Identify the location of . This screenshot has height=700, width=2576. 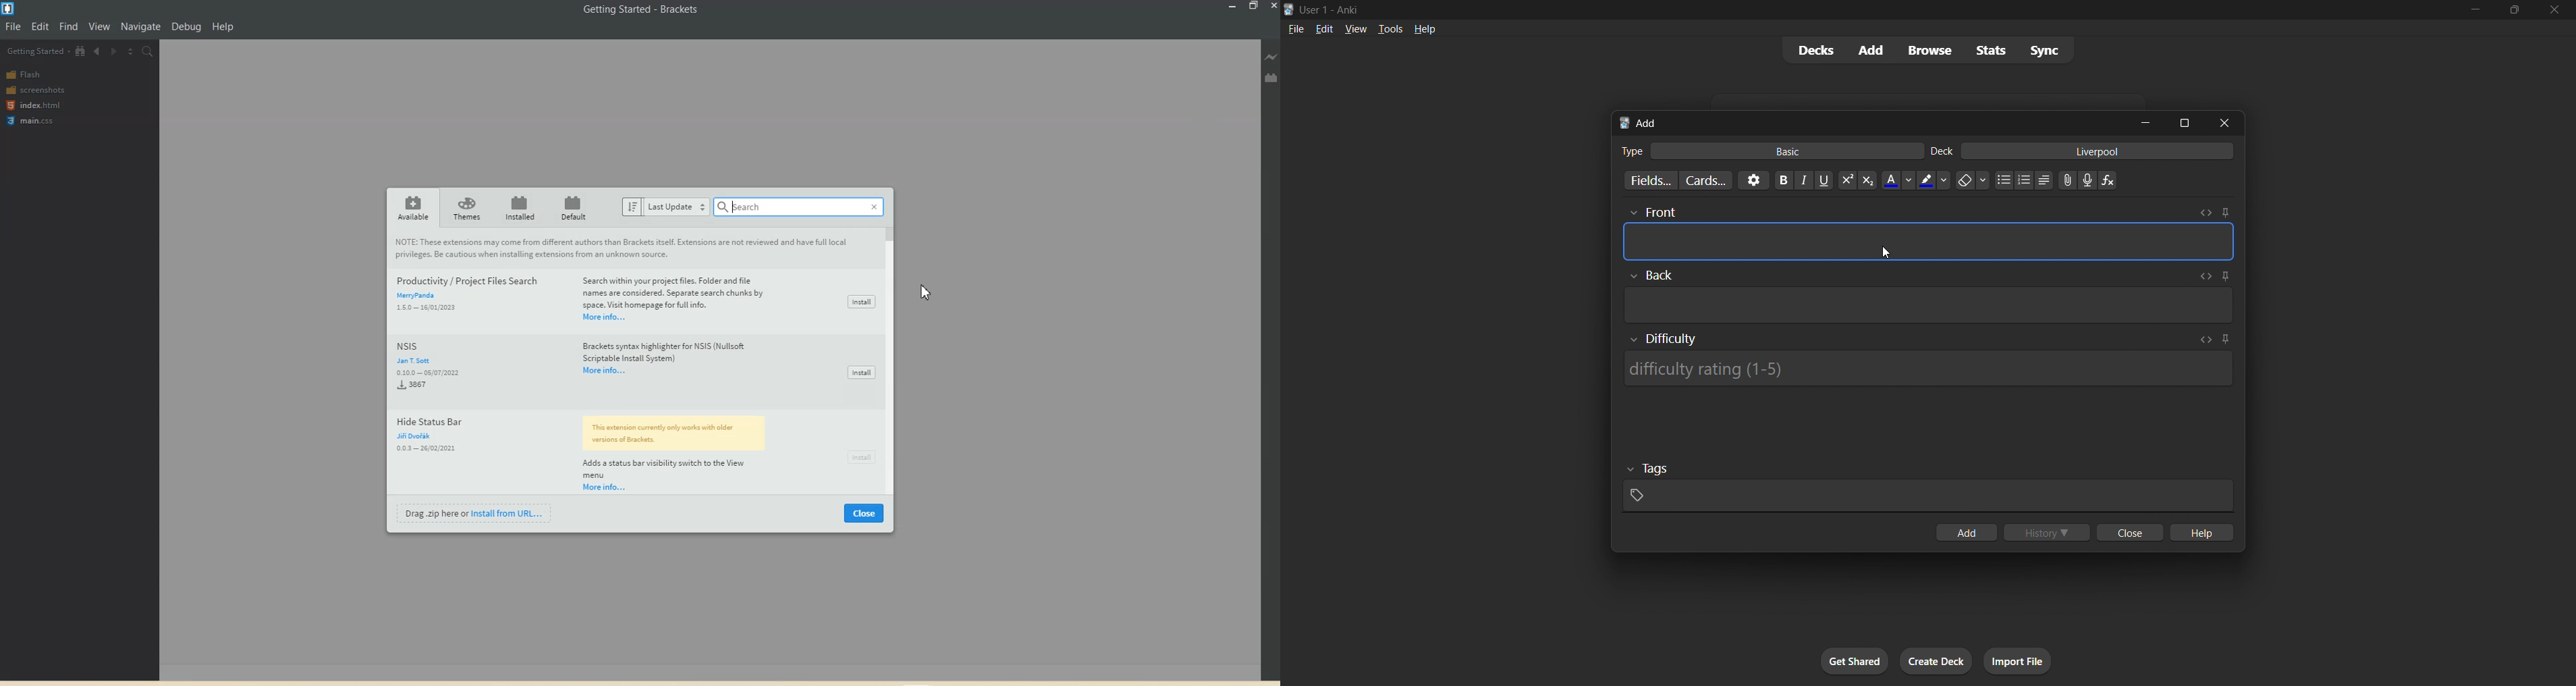
(1652, 213).